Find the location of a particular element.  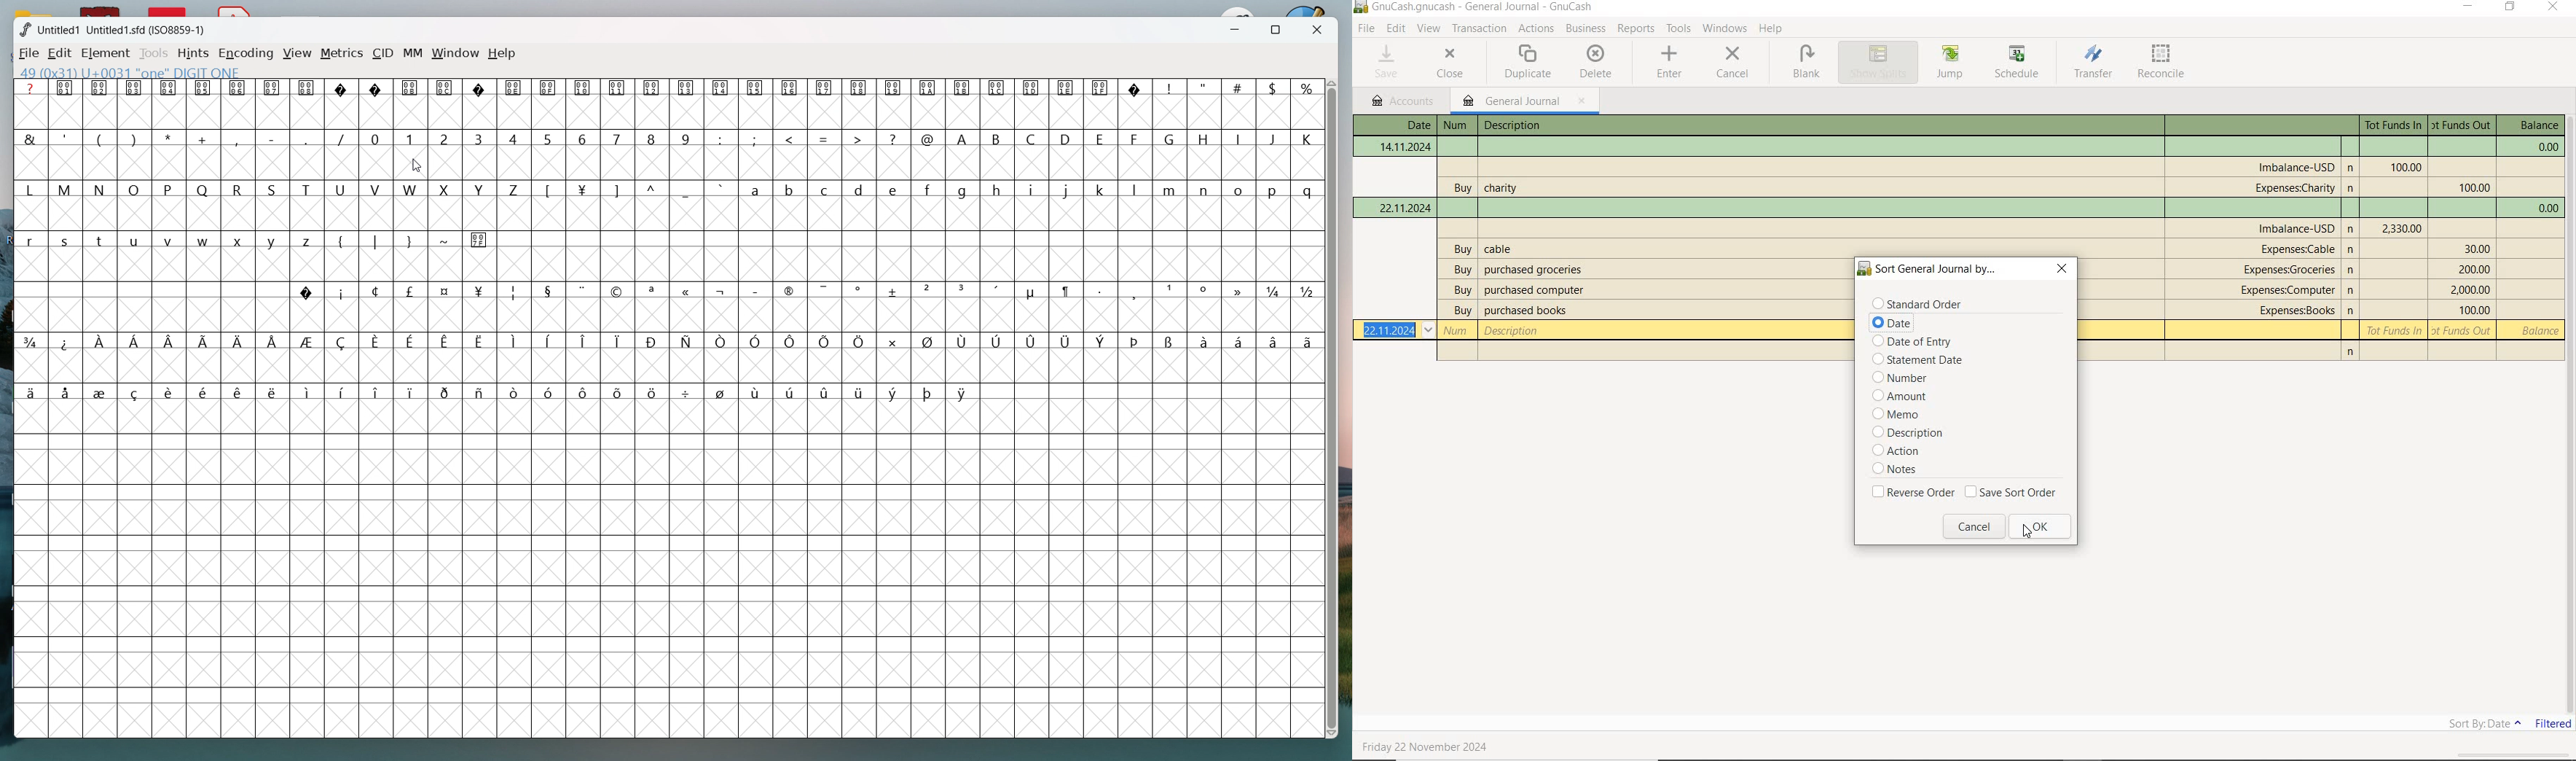

Date is located at coordinates (1389, 330).